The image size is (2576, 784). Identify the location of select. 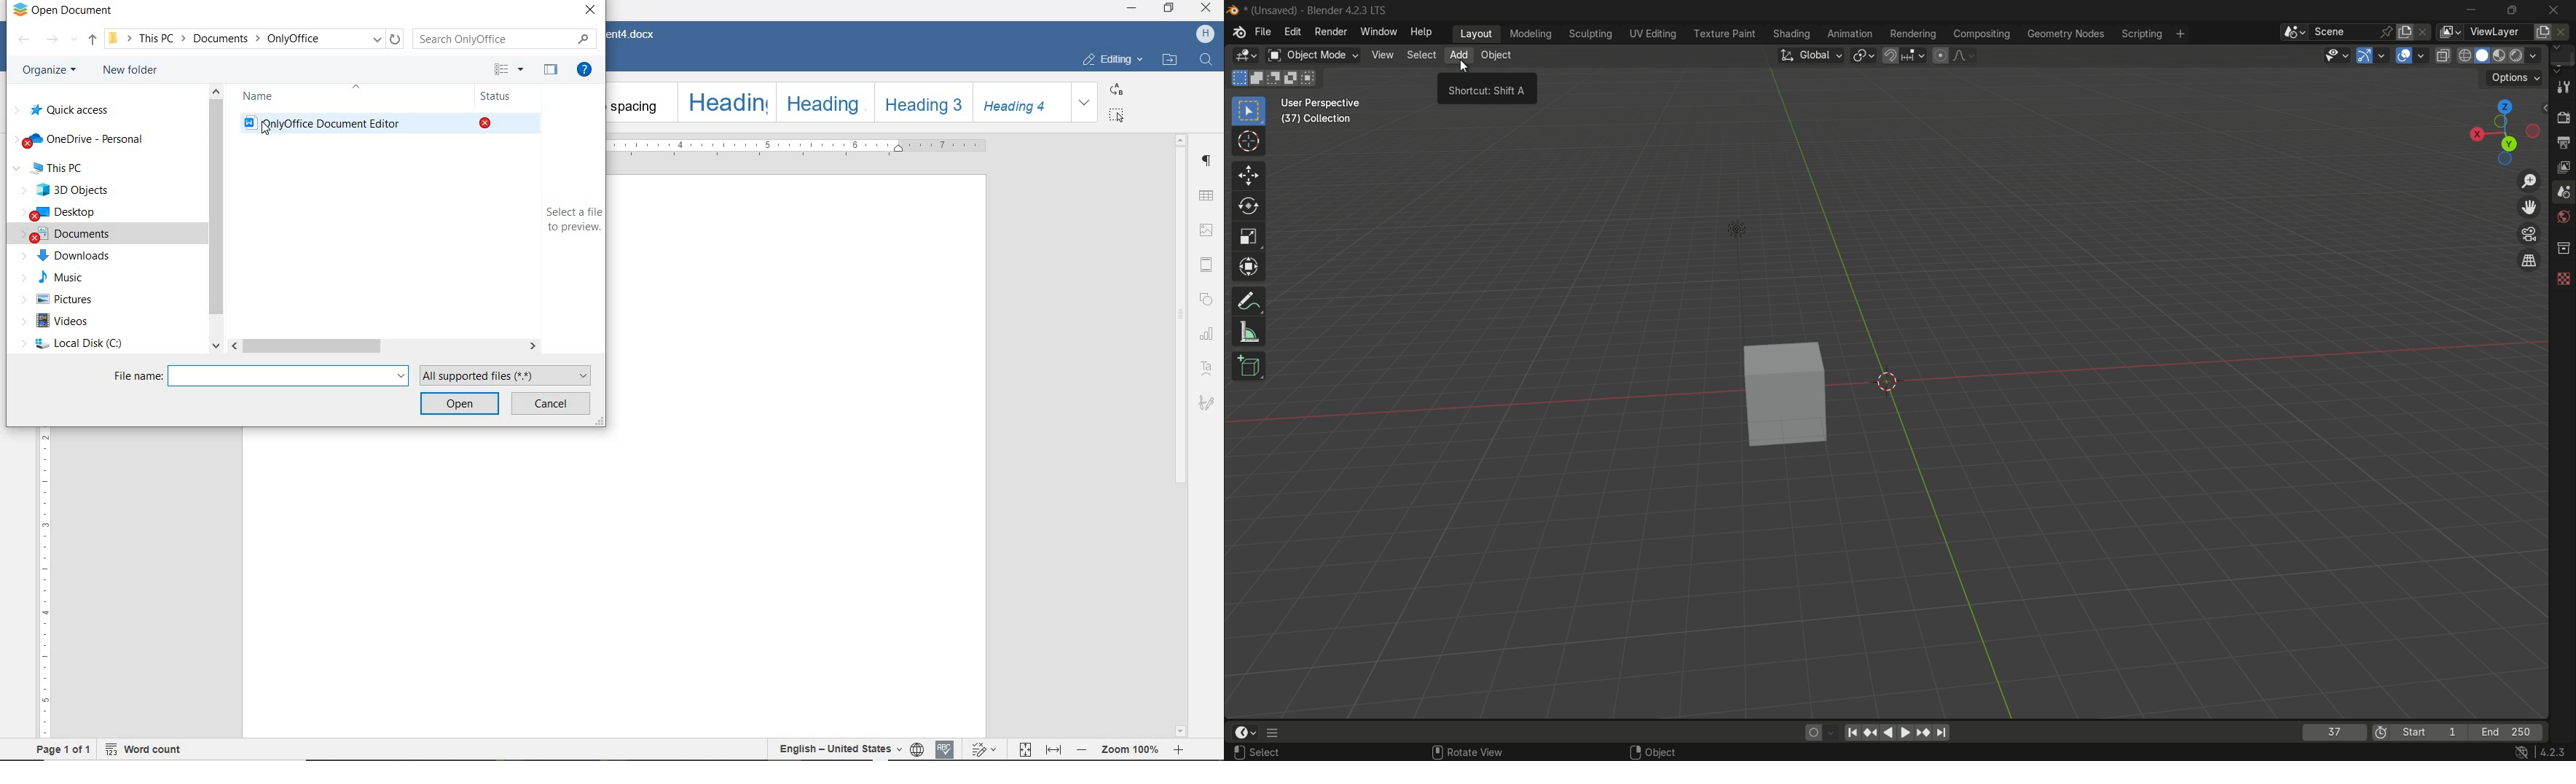
(1419, 54).